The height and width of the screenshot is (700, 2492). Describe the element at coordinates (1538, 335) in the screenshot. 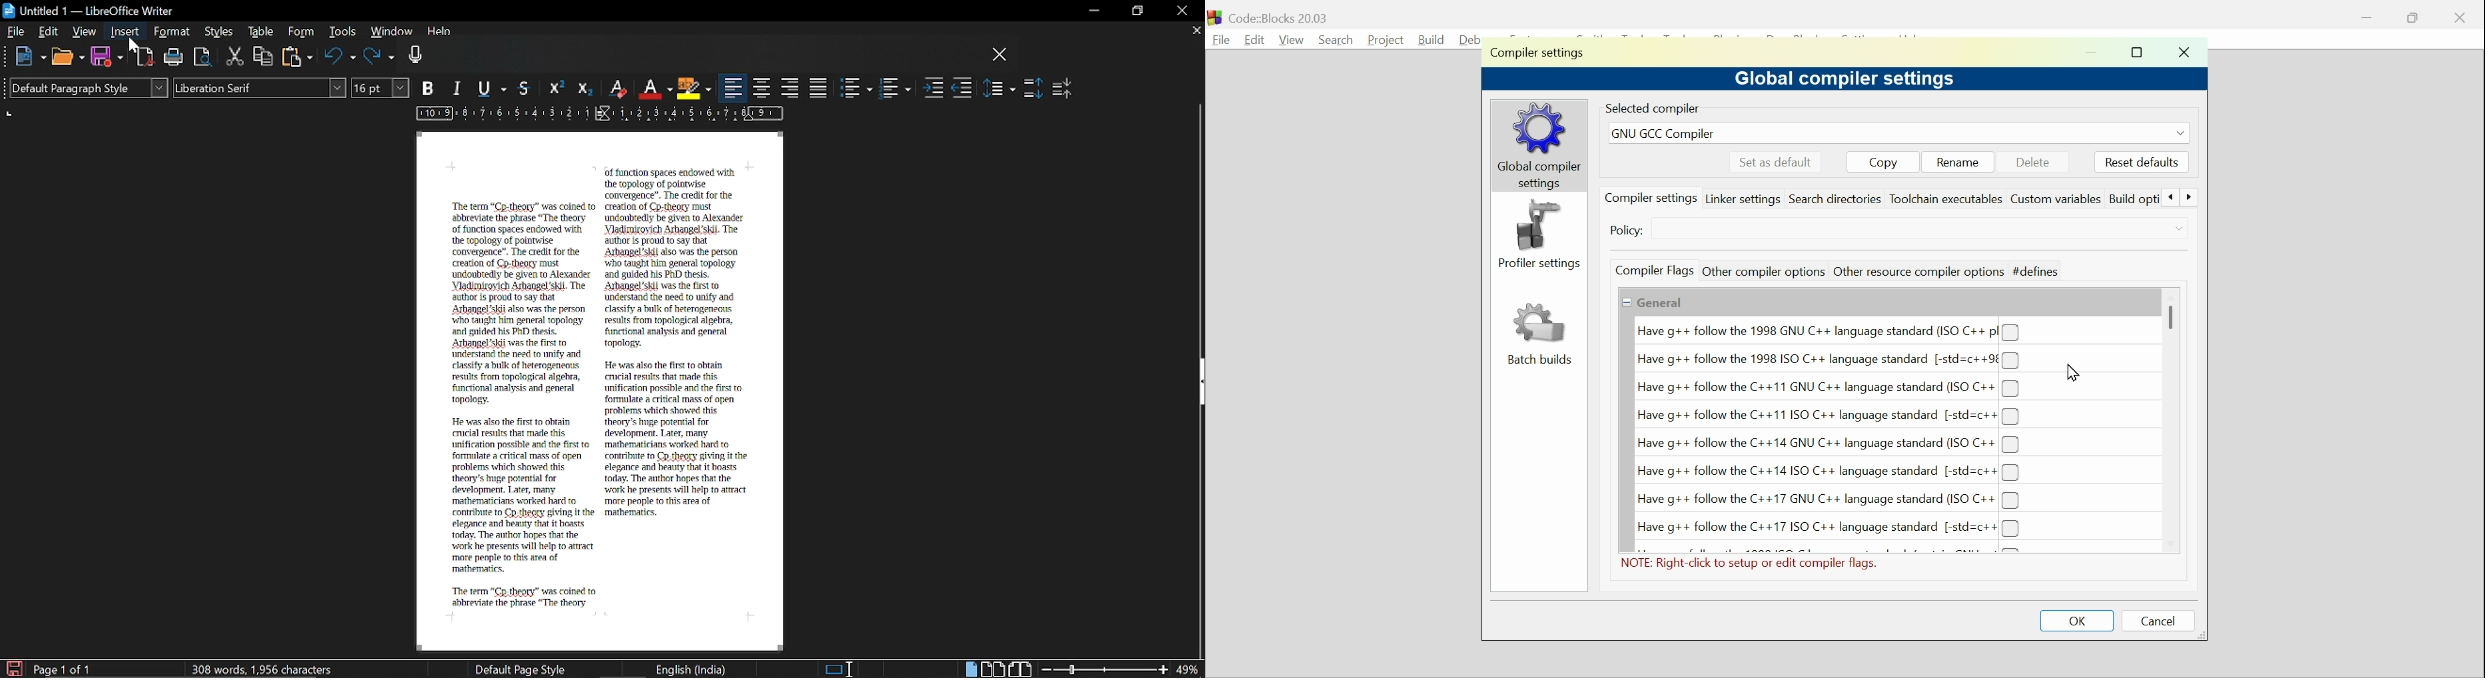

I see `Batch build` at that location.